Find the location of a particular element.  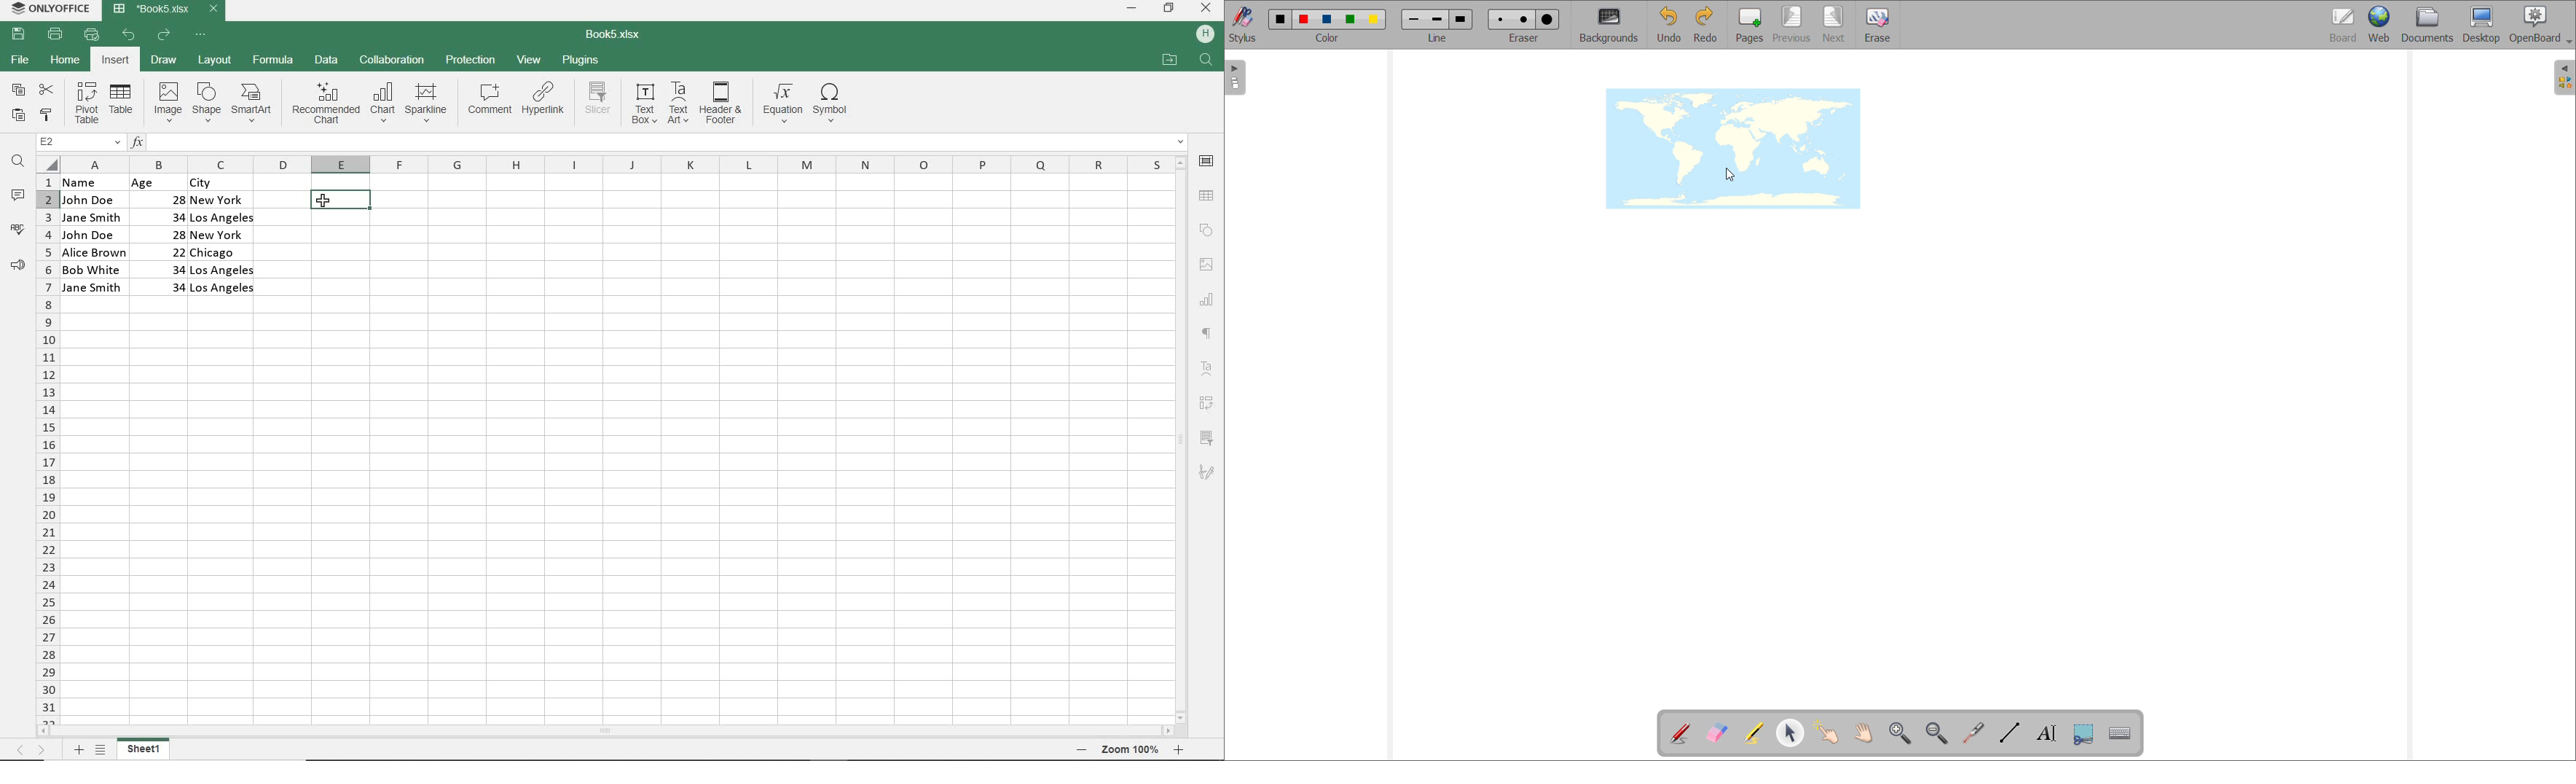

virtual keyboard is located at coordinates (2120, 734).